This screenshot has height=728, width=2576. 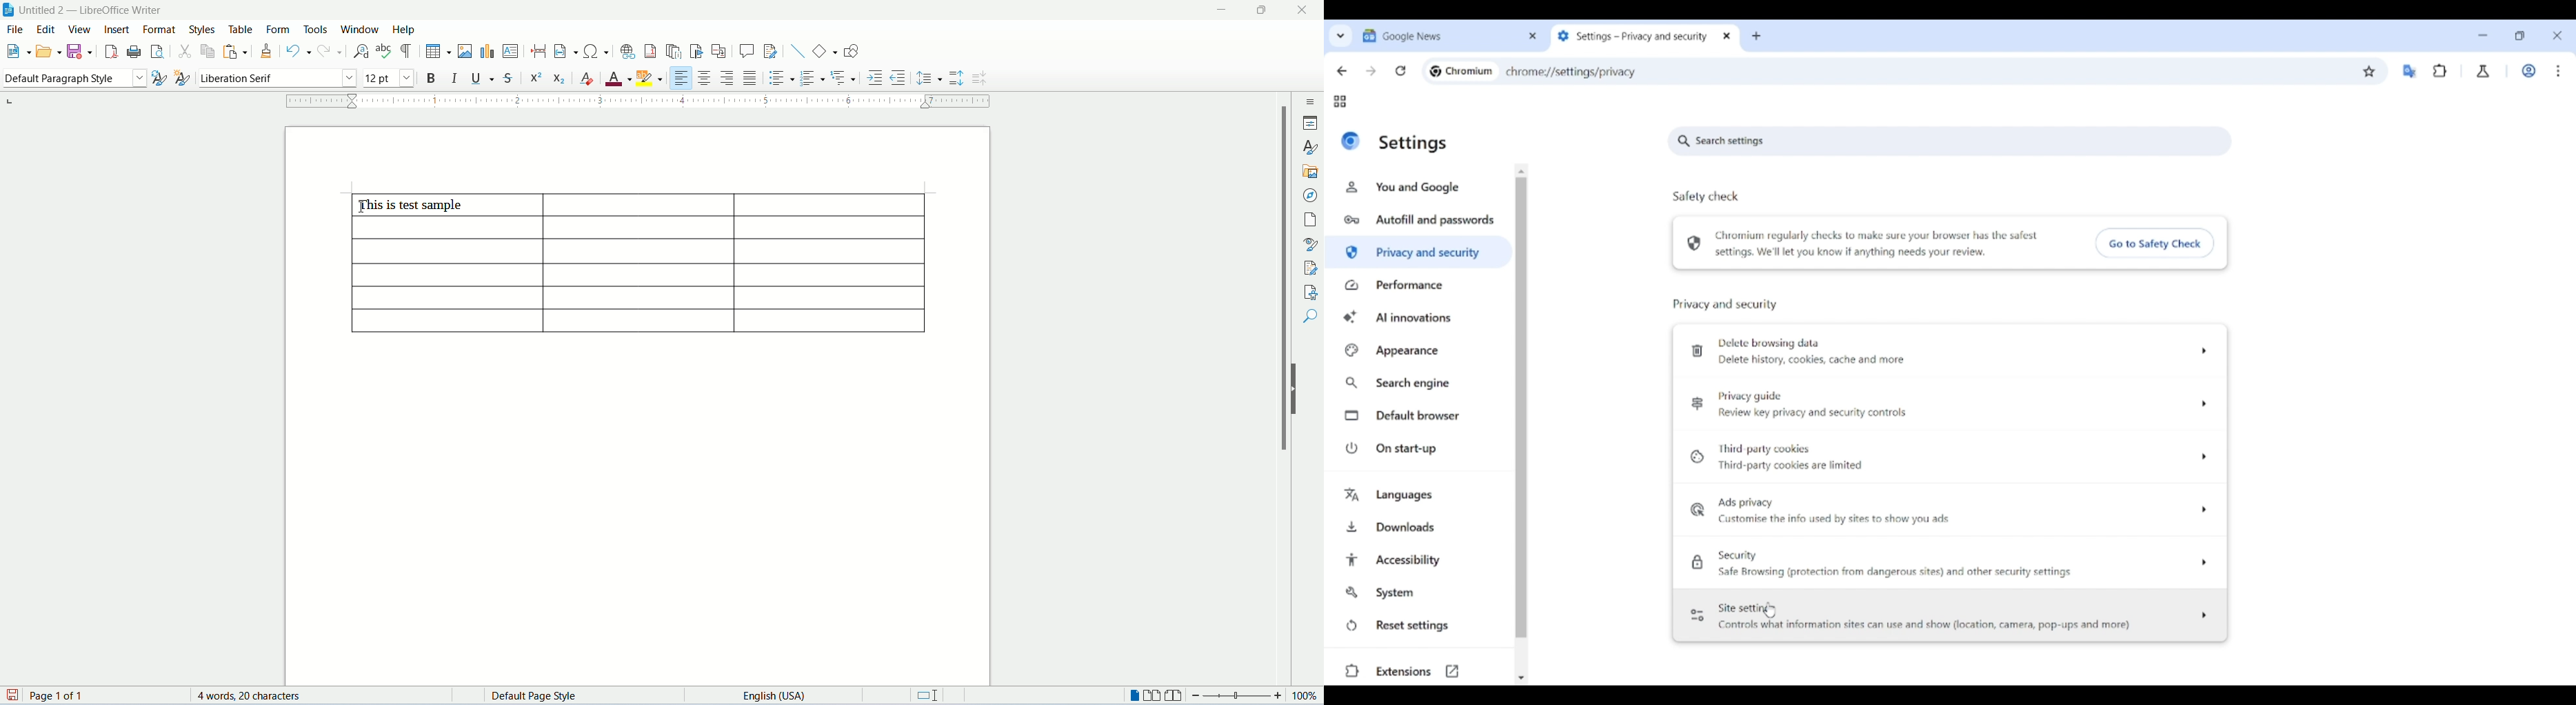 What do you see at coordinates (898, 78) in the screenshot?
I see `decrease indent` at bounding box center [898, 78].